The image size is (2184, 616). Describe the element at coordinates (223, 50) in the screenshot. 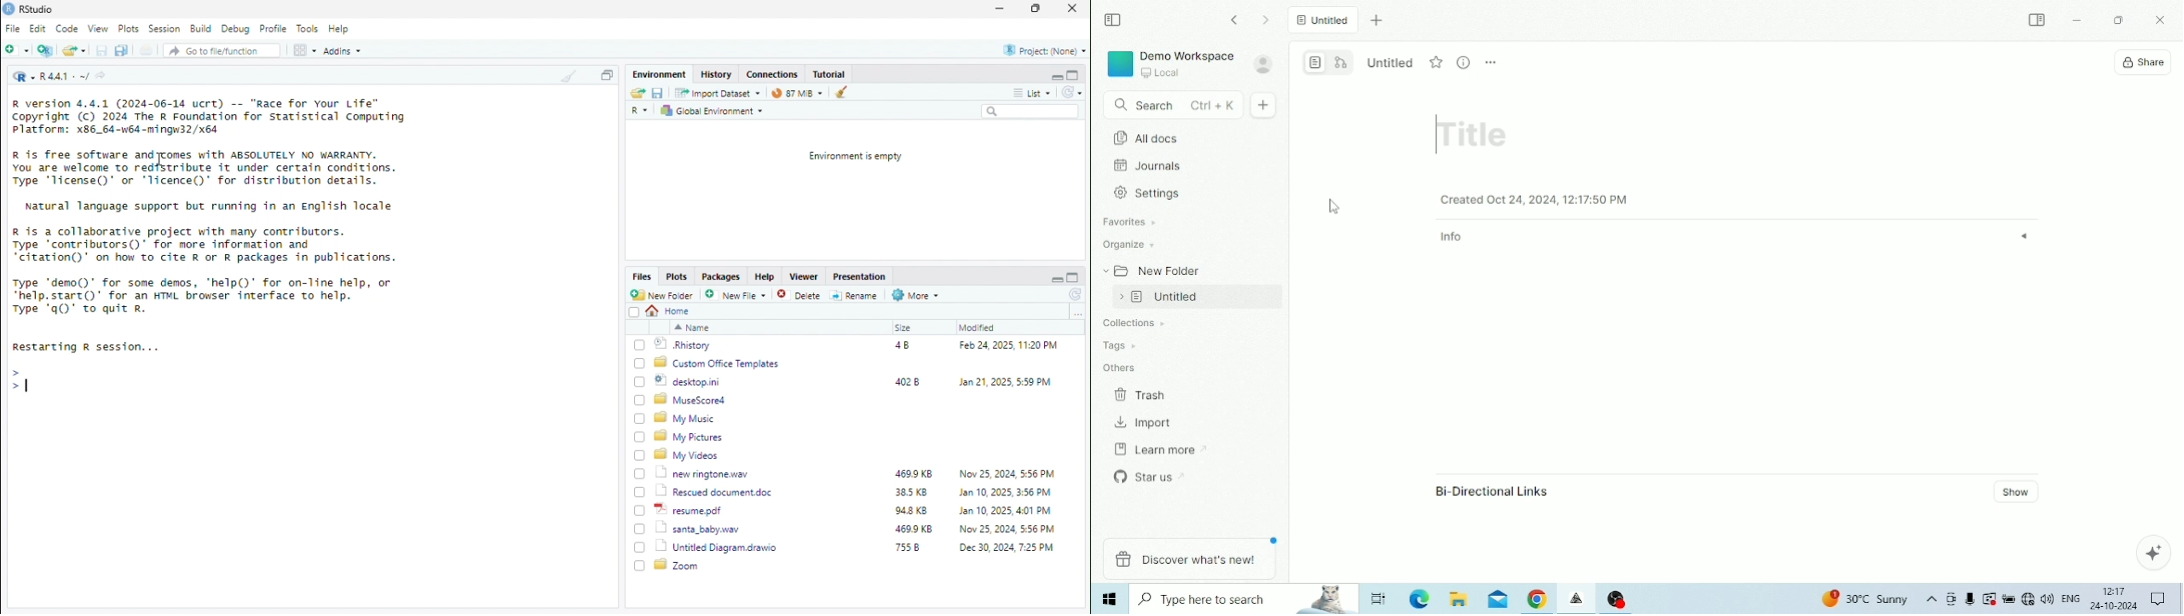

I see `Go to file/function` at that location.